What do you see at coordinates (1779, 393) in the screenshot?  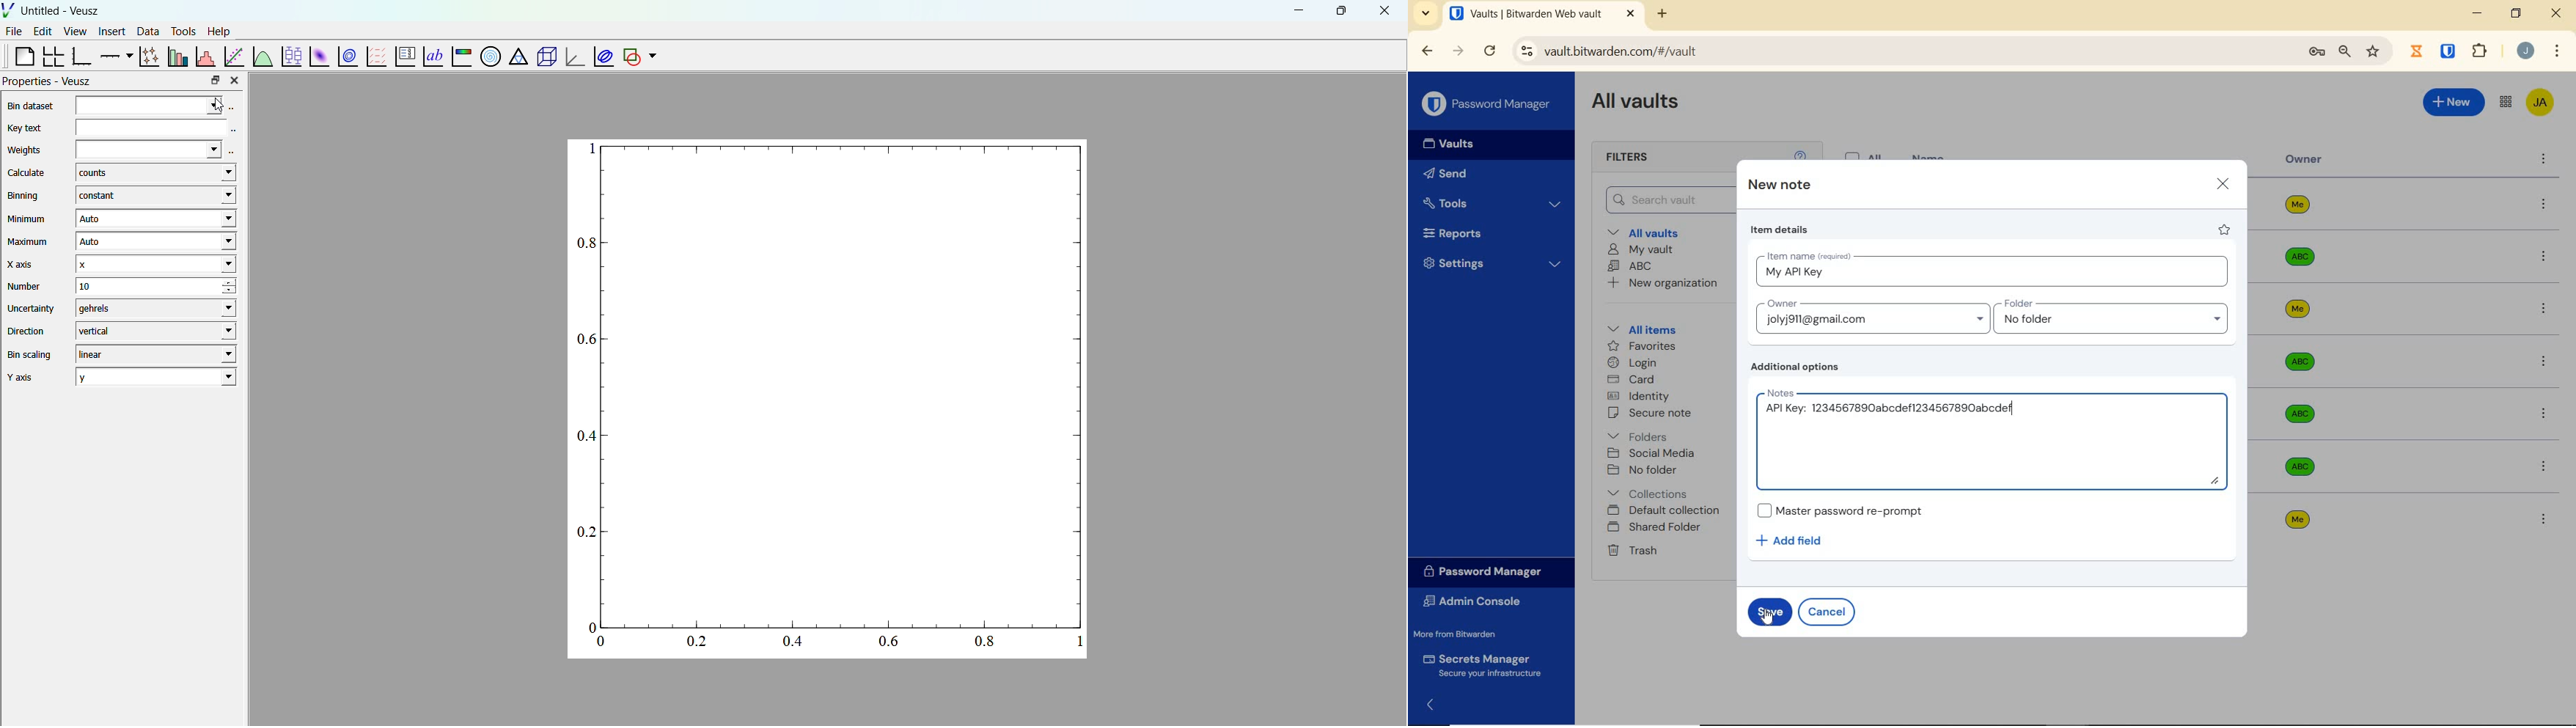 I see `Notes` at bounding box center [1779, 393].